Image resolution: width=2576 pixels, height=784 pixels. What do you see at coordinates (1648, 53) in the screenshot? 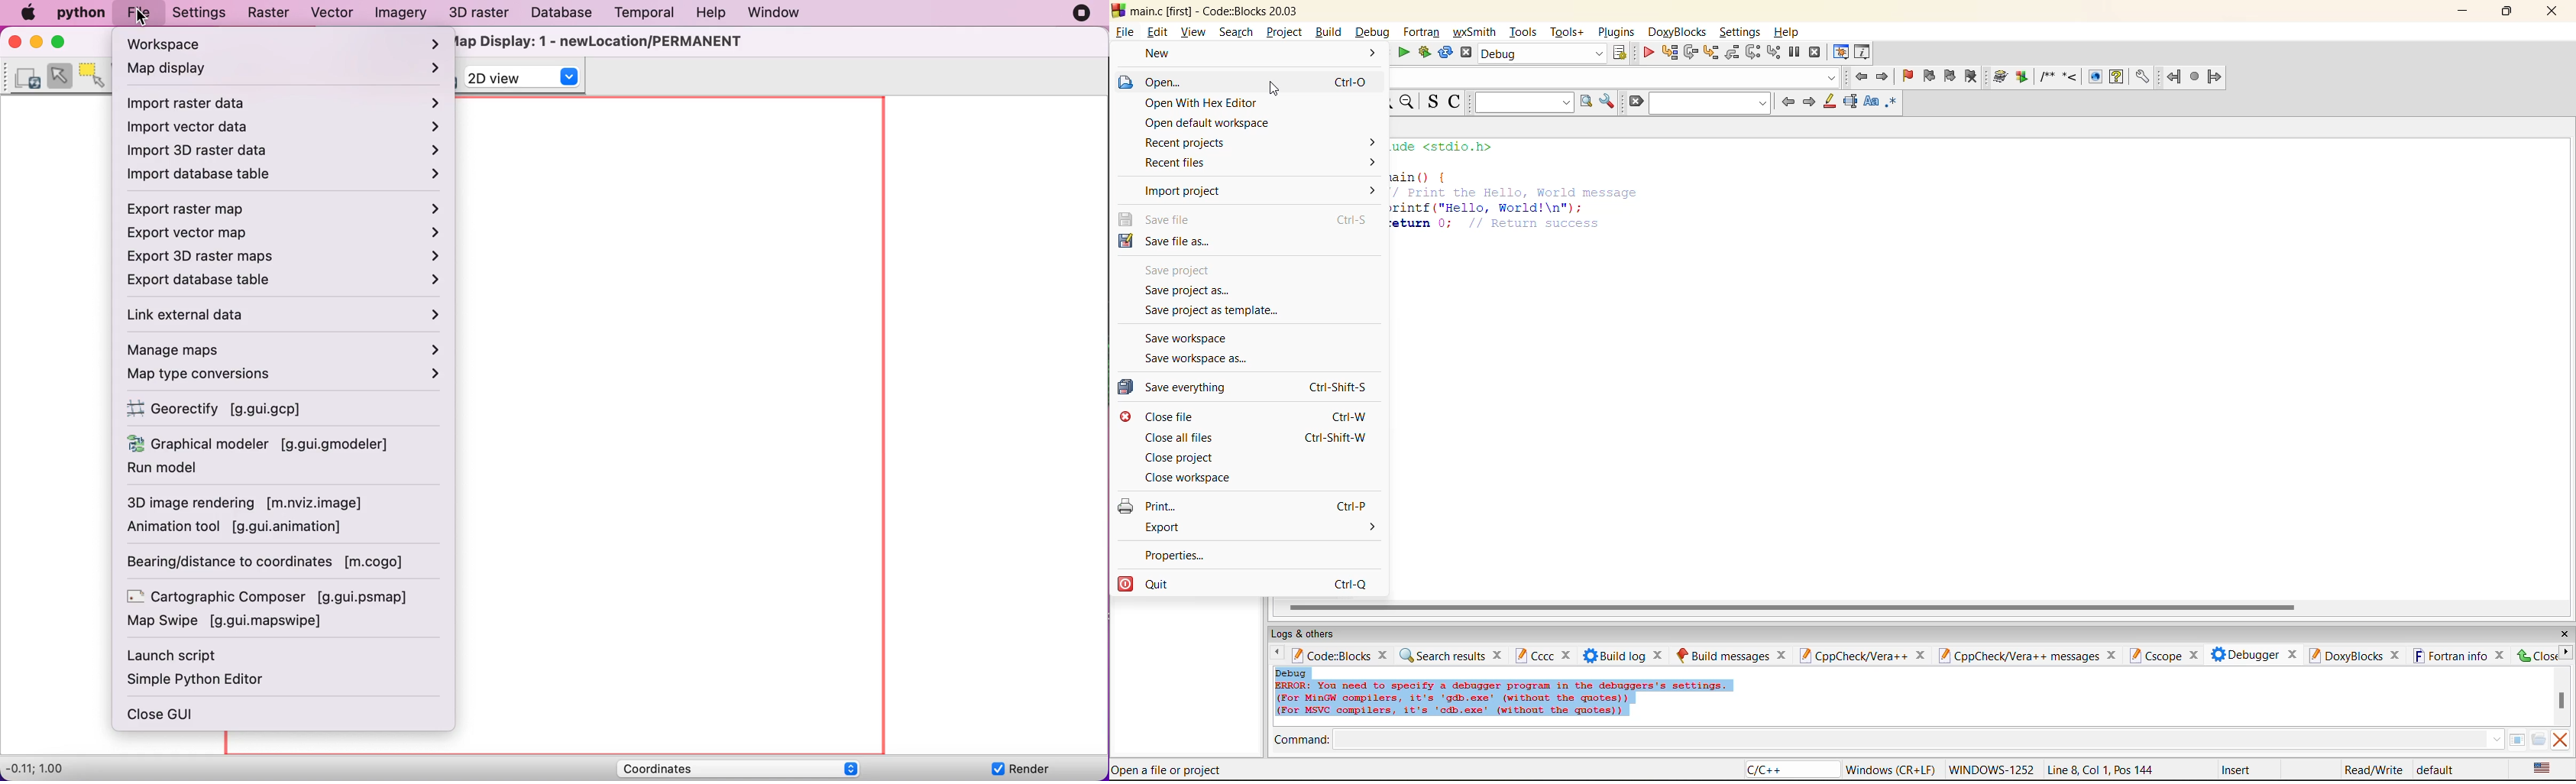
I see `debug/continue` at bounding box center [1648, 53].